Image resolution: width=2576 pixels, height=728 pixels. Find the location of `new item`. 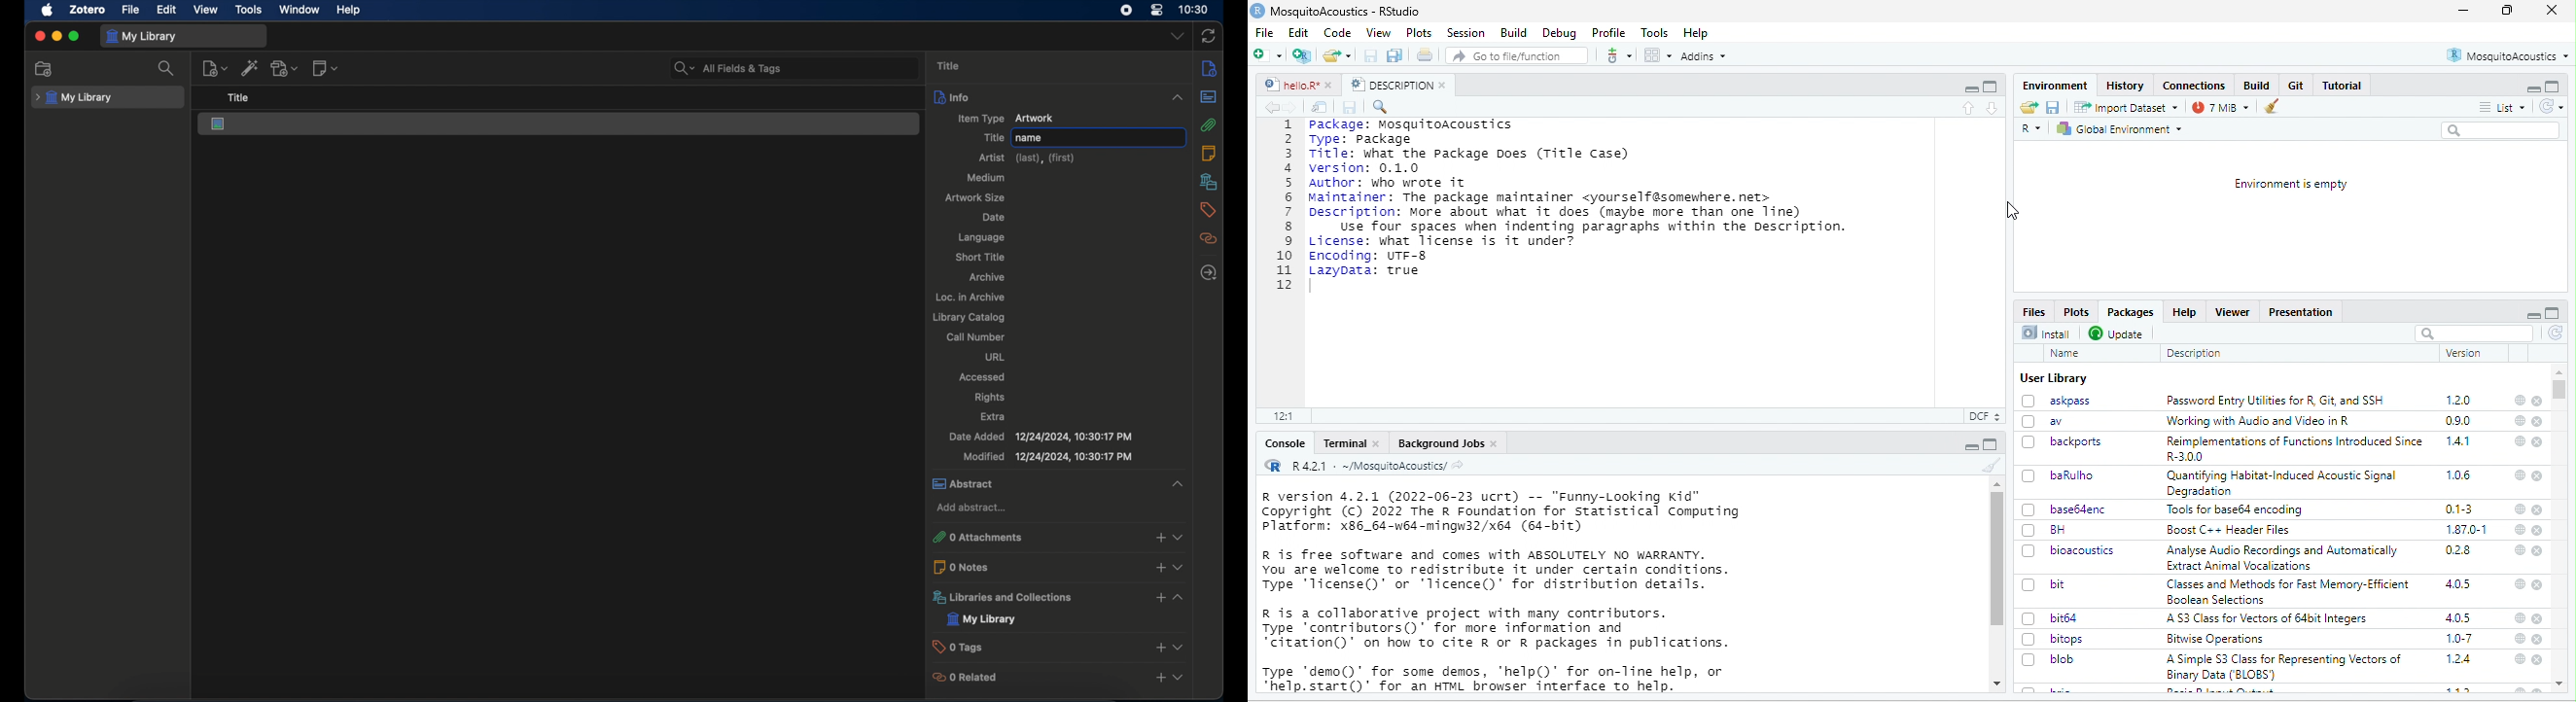

new item is located at coordinates (215, 68).